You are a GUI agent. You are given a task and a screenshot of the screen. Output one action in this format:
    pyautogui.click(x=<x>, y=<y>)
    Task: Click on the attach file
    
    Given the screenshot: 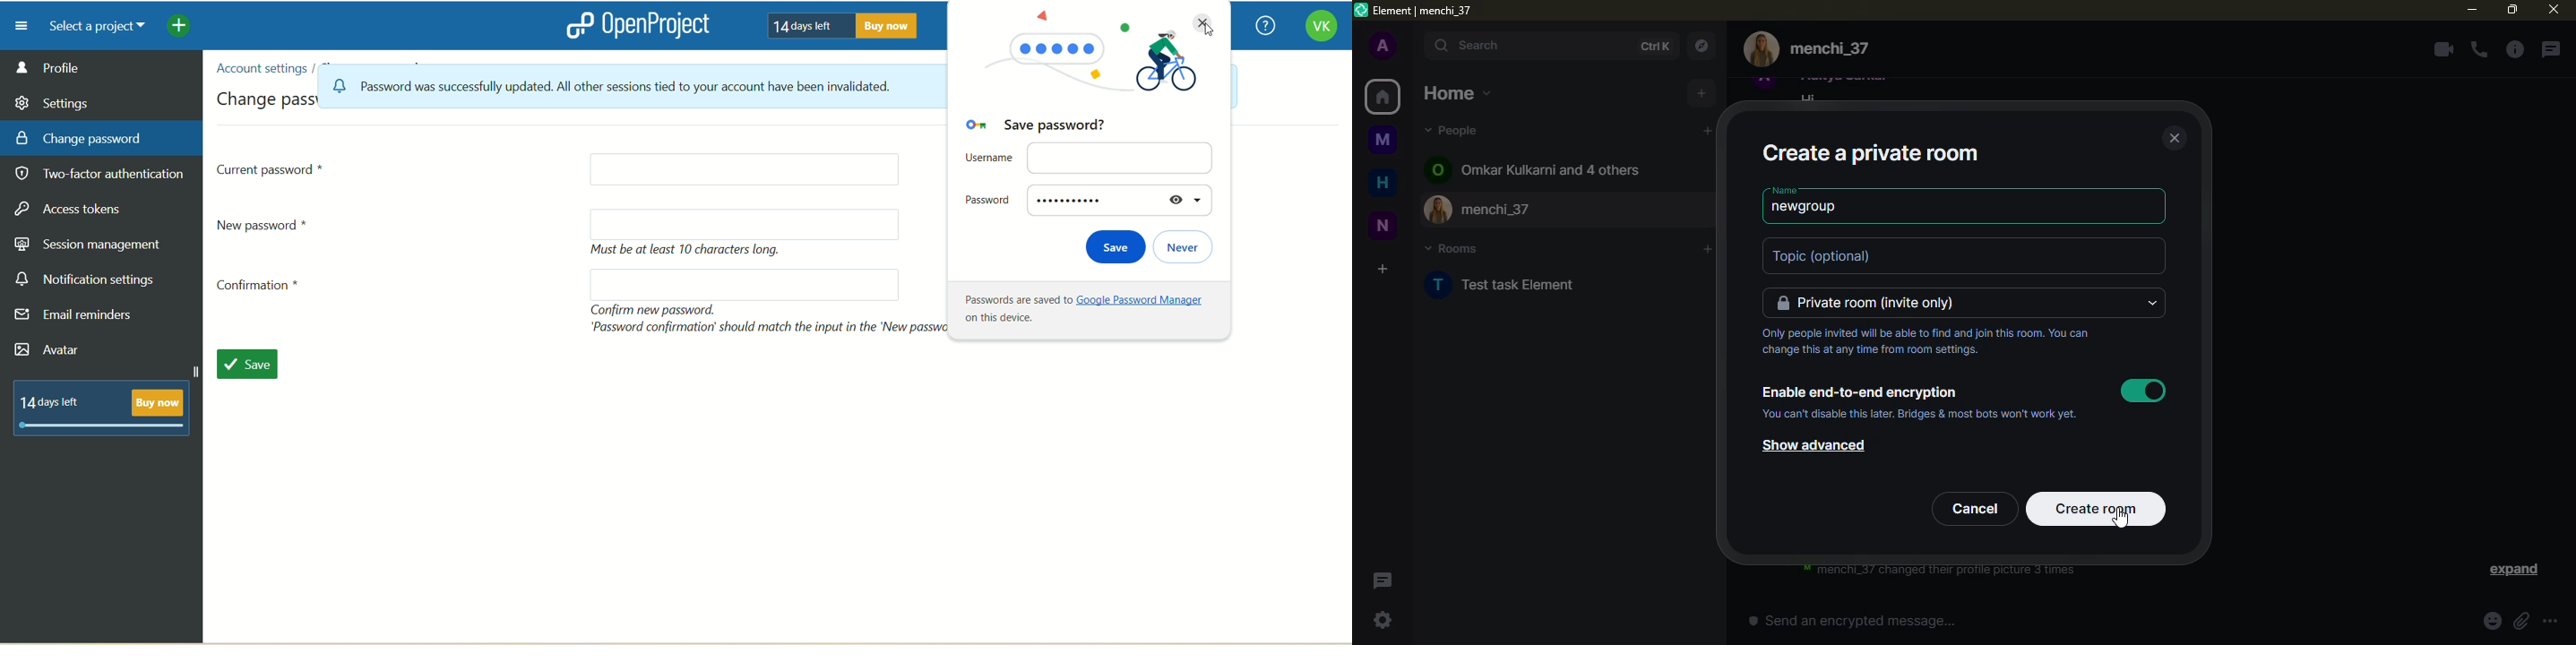 What is the action you would take?
    pyautogui.click(x=2521, y=621)
    